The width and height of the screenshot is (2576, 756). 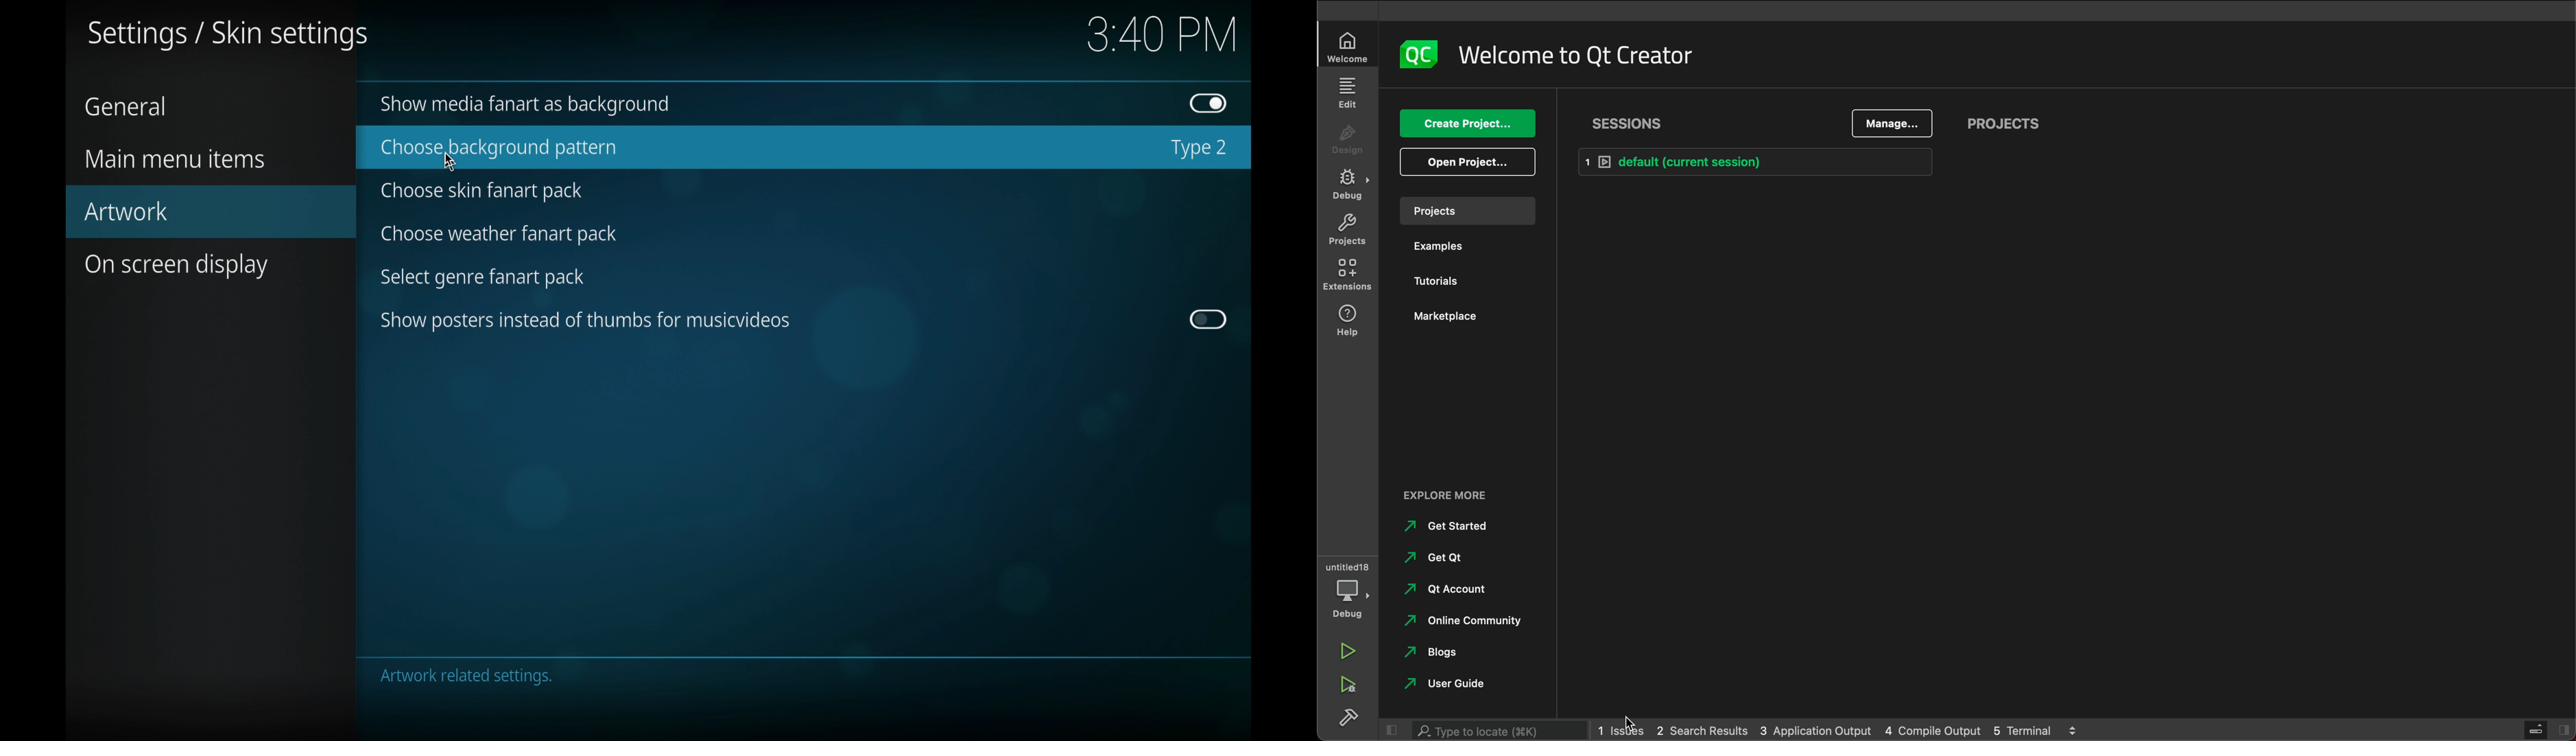 What do you see at coordinates (1496, 731) in the screenshot?
I see `search bar` at bounding box center [1496, 731].